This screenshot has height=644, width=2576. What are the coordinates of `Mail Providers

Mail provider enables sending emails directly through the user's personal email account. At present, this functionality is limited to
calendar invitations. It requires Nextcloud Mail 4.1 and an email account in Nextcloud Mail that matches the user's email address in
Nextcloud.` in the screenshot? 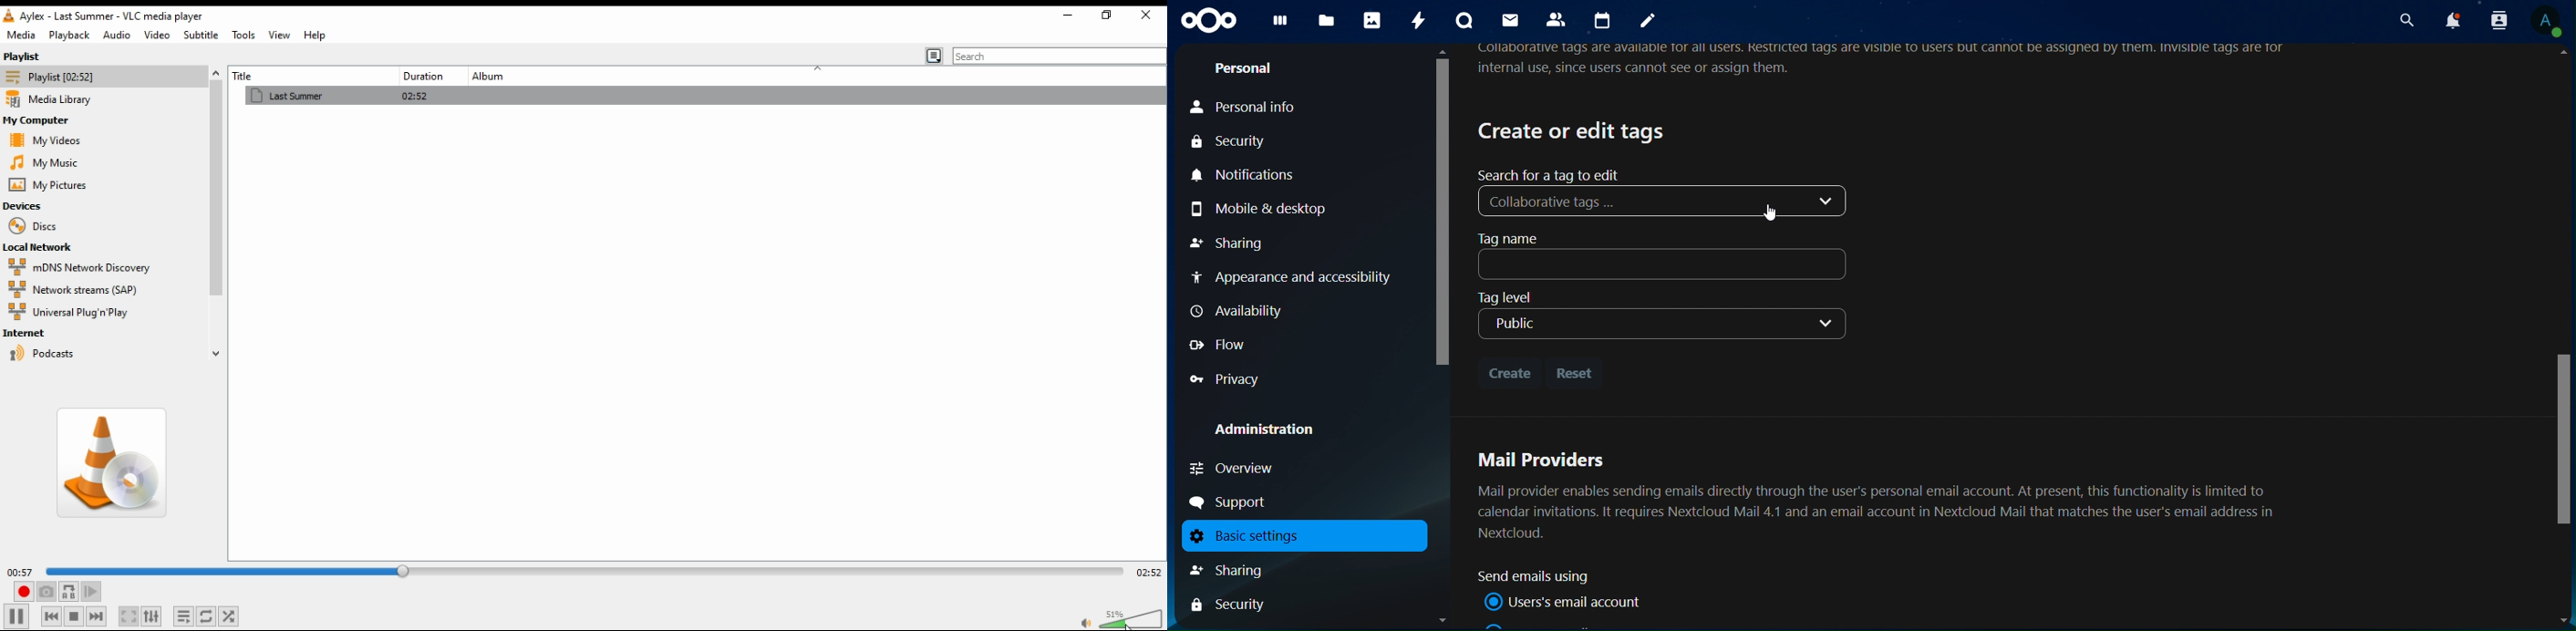 It's located at (1882, 493).